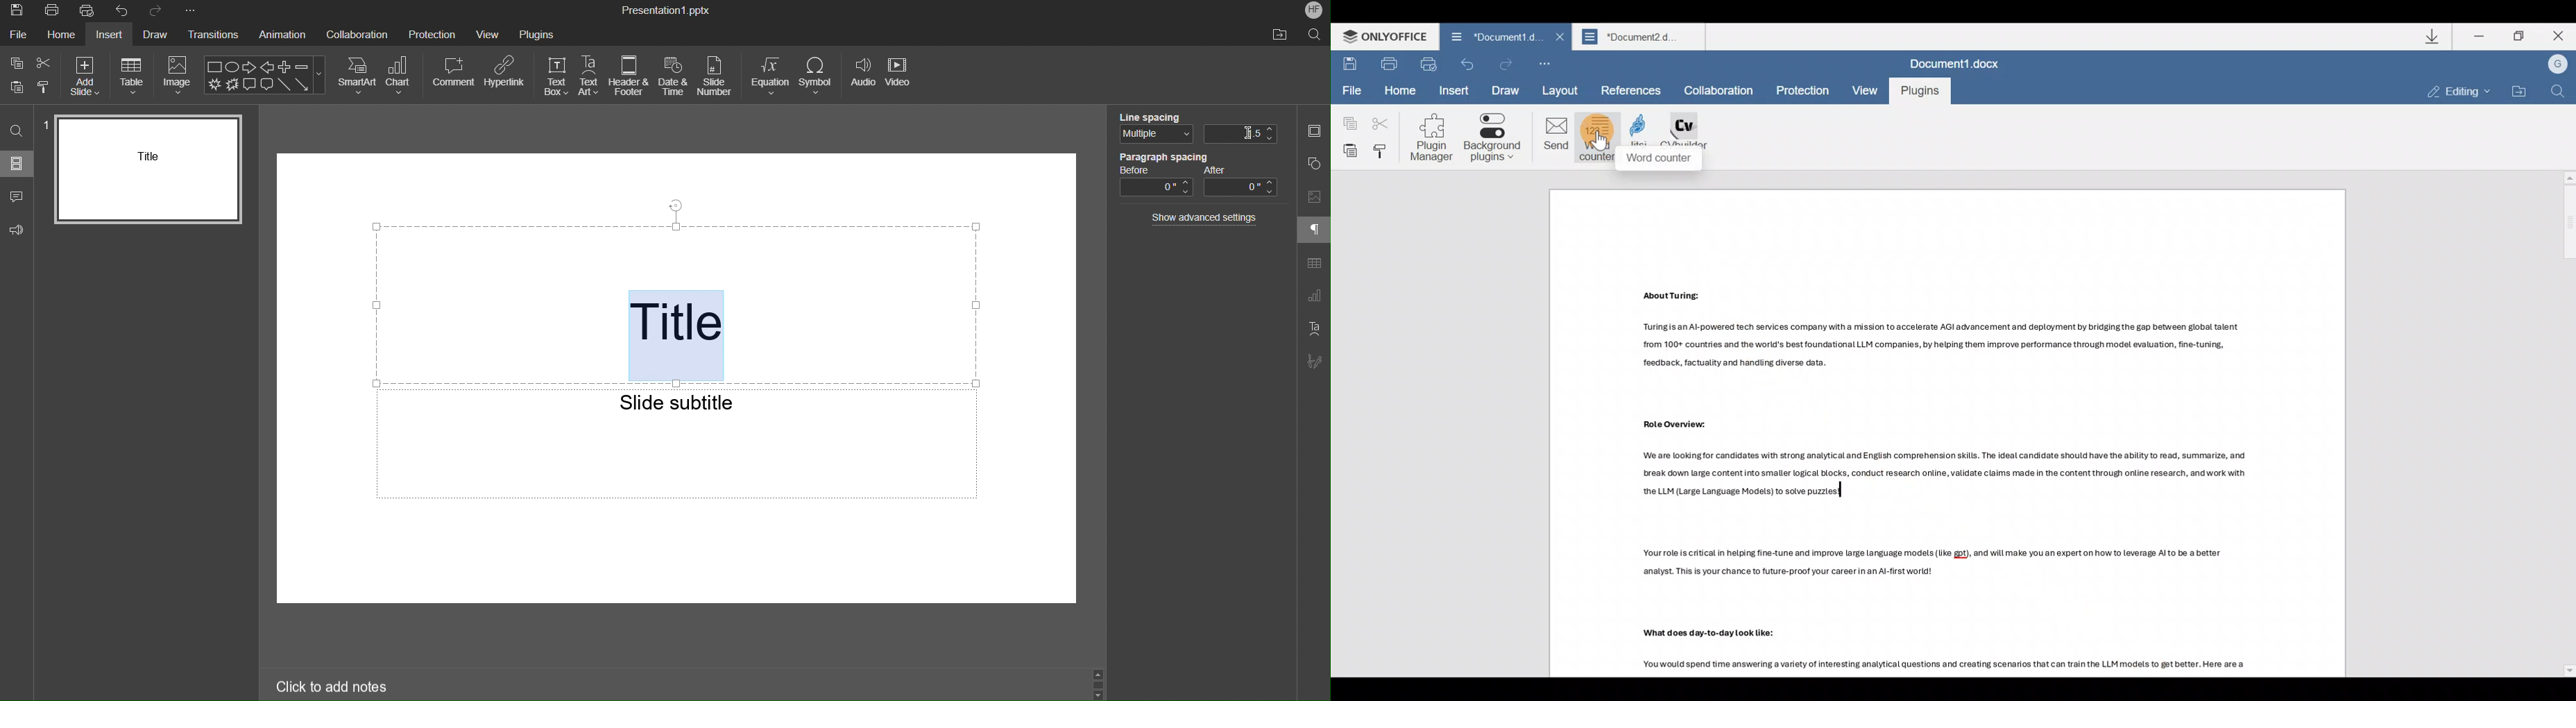  I want to click on Redo, so click(1507, 62).